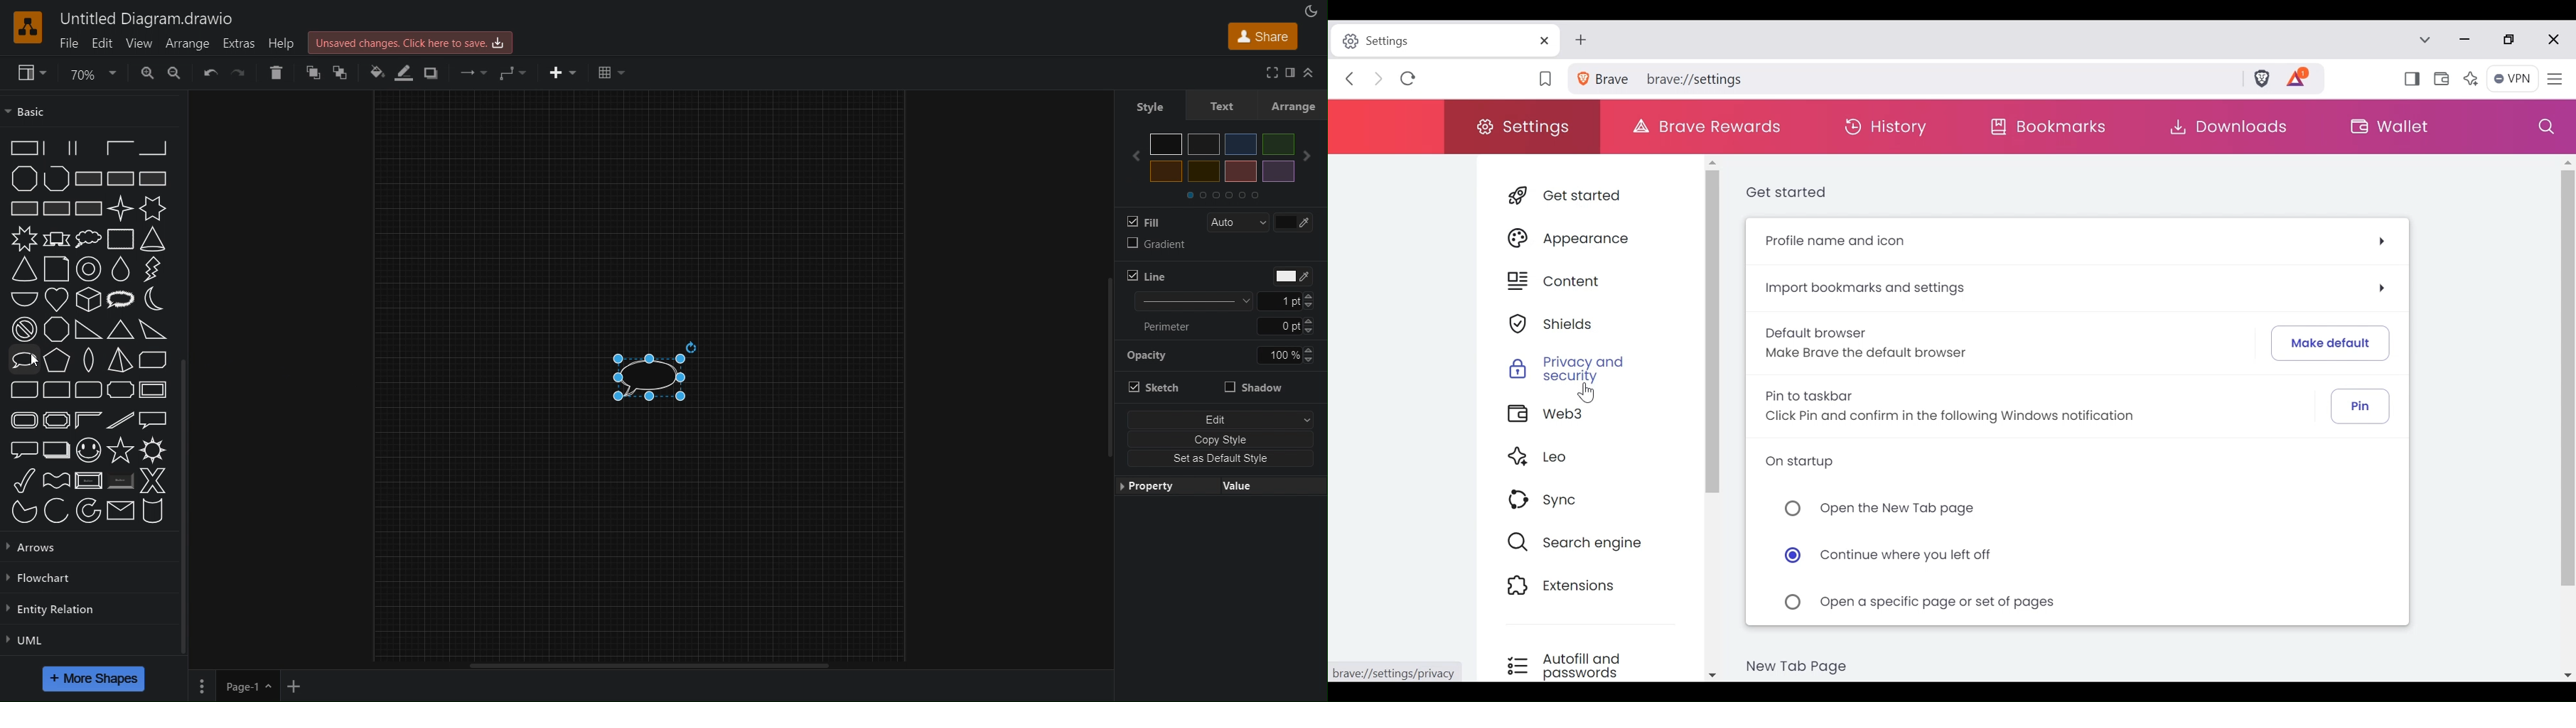  I want to click on cursor, so click(36, 361).